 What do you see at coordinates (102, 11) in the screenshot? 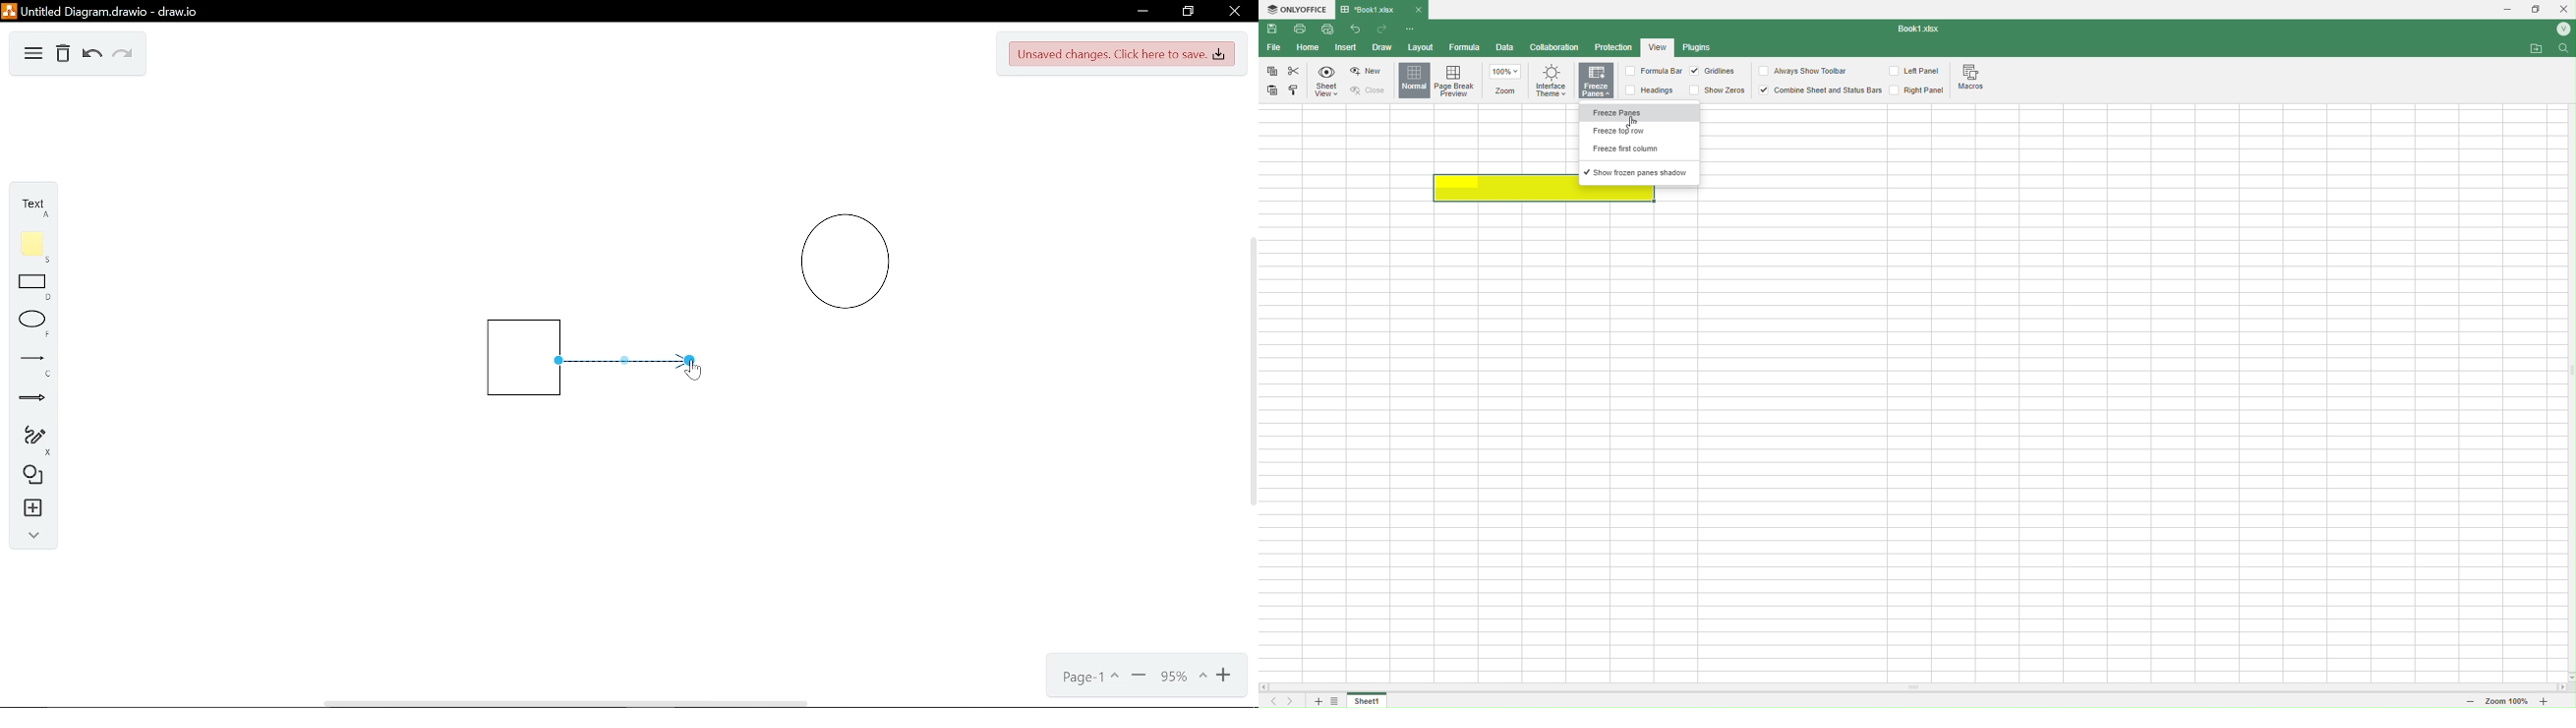
I see `Untitled Diagramdrawio - draw.io` at bounding box center [102, 11].